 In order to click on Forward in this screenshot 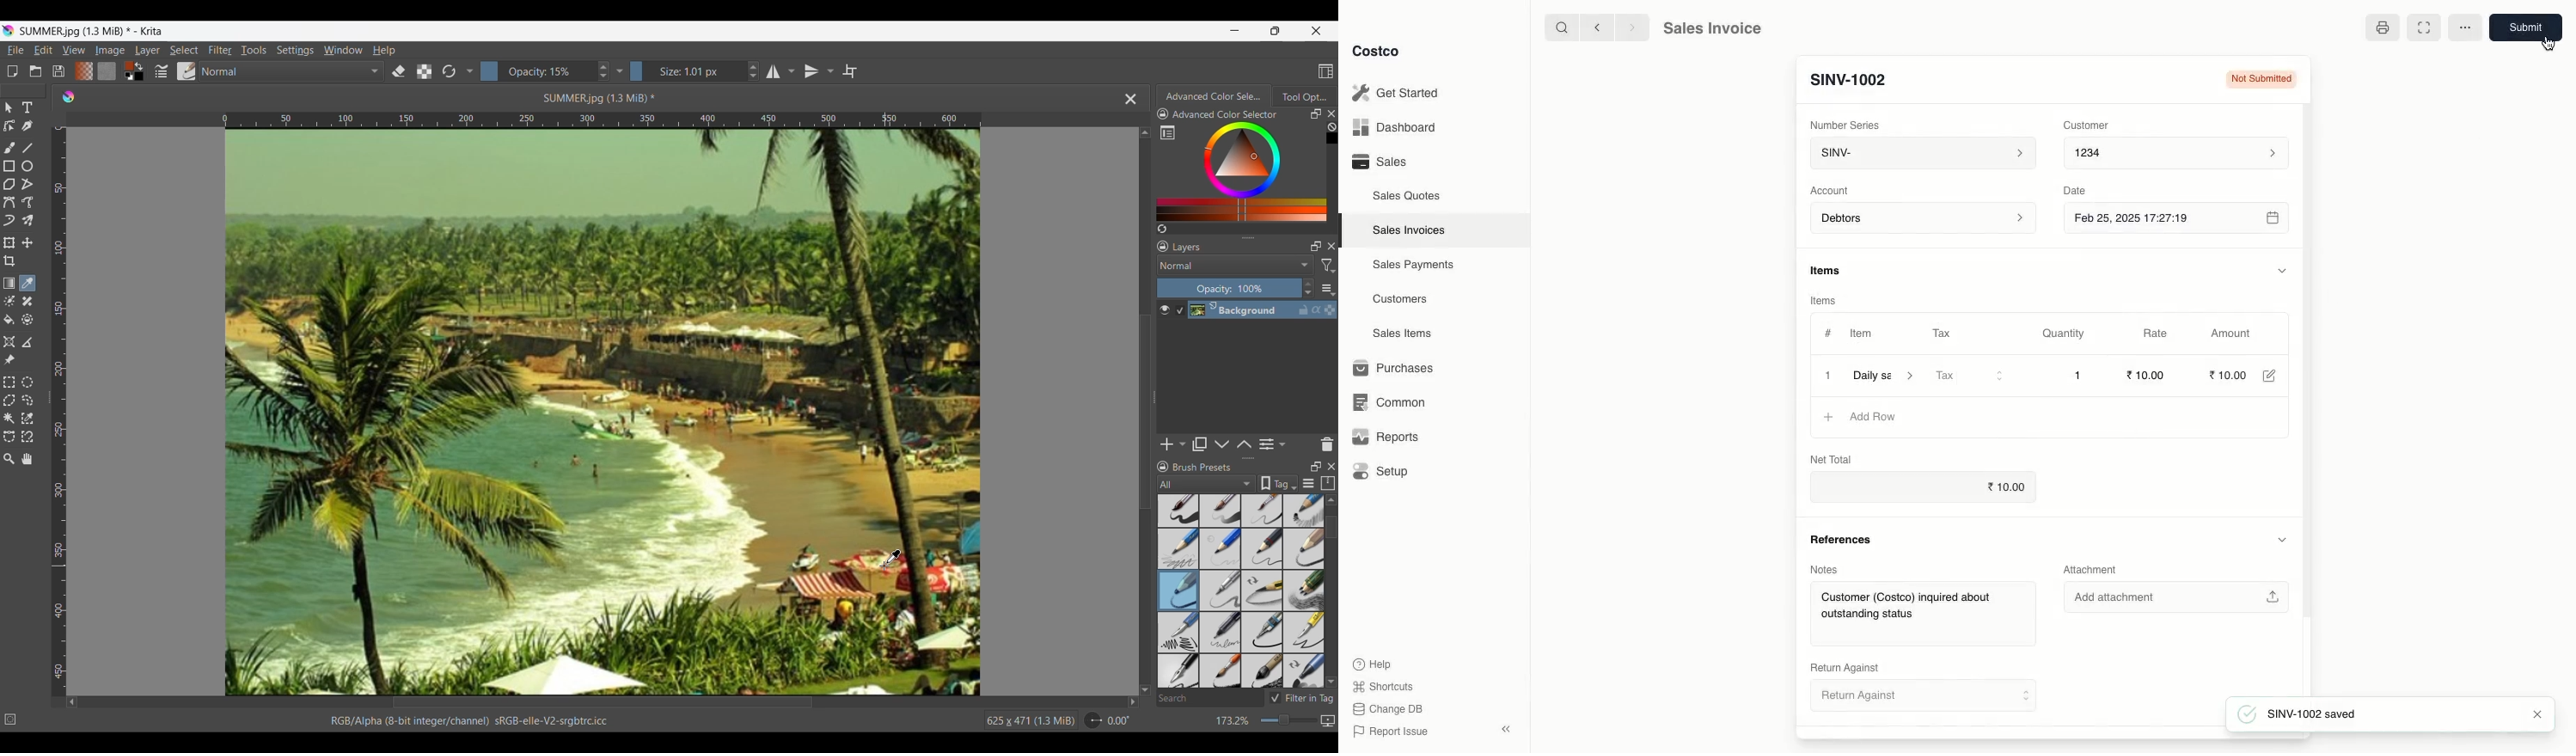, I will do `click(1631, 28)`.